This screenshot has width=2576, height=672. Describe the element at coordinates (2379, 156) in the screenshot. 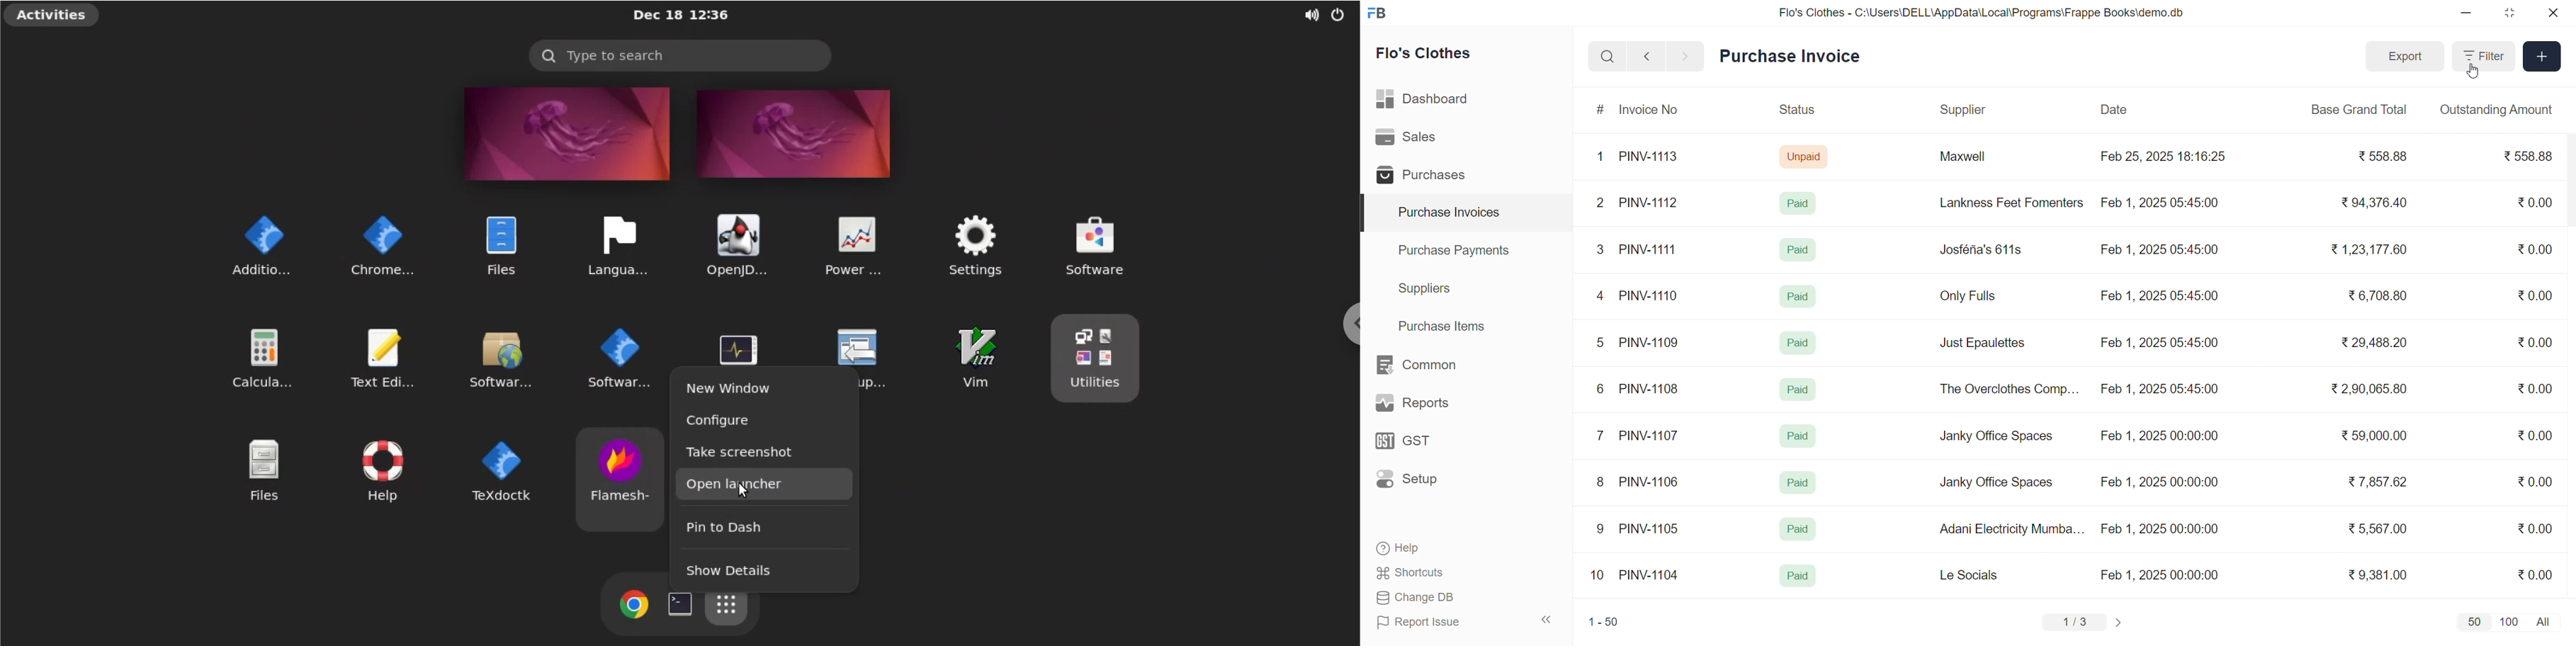

I see `₹ 558.88` at that location.